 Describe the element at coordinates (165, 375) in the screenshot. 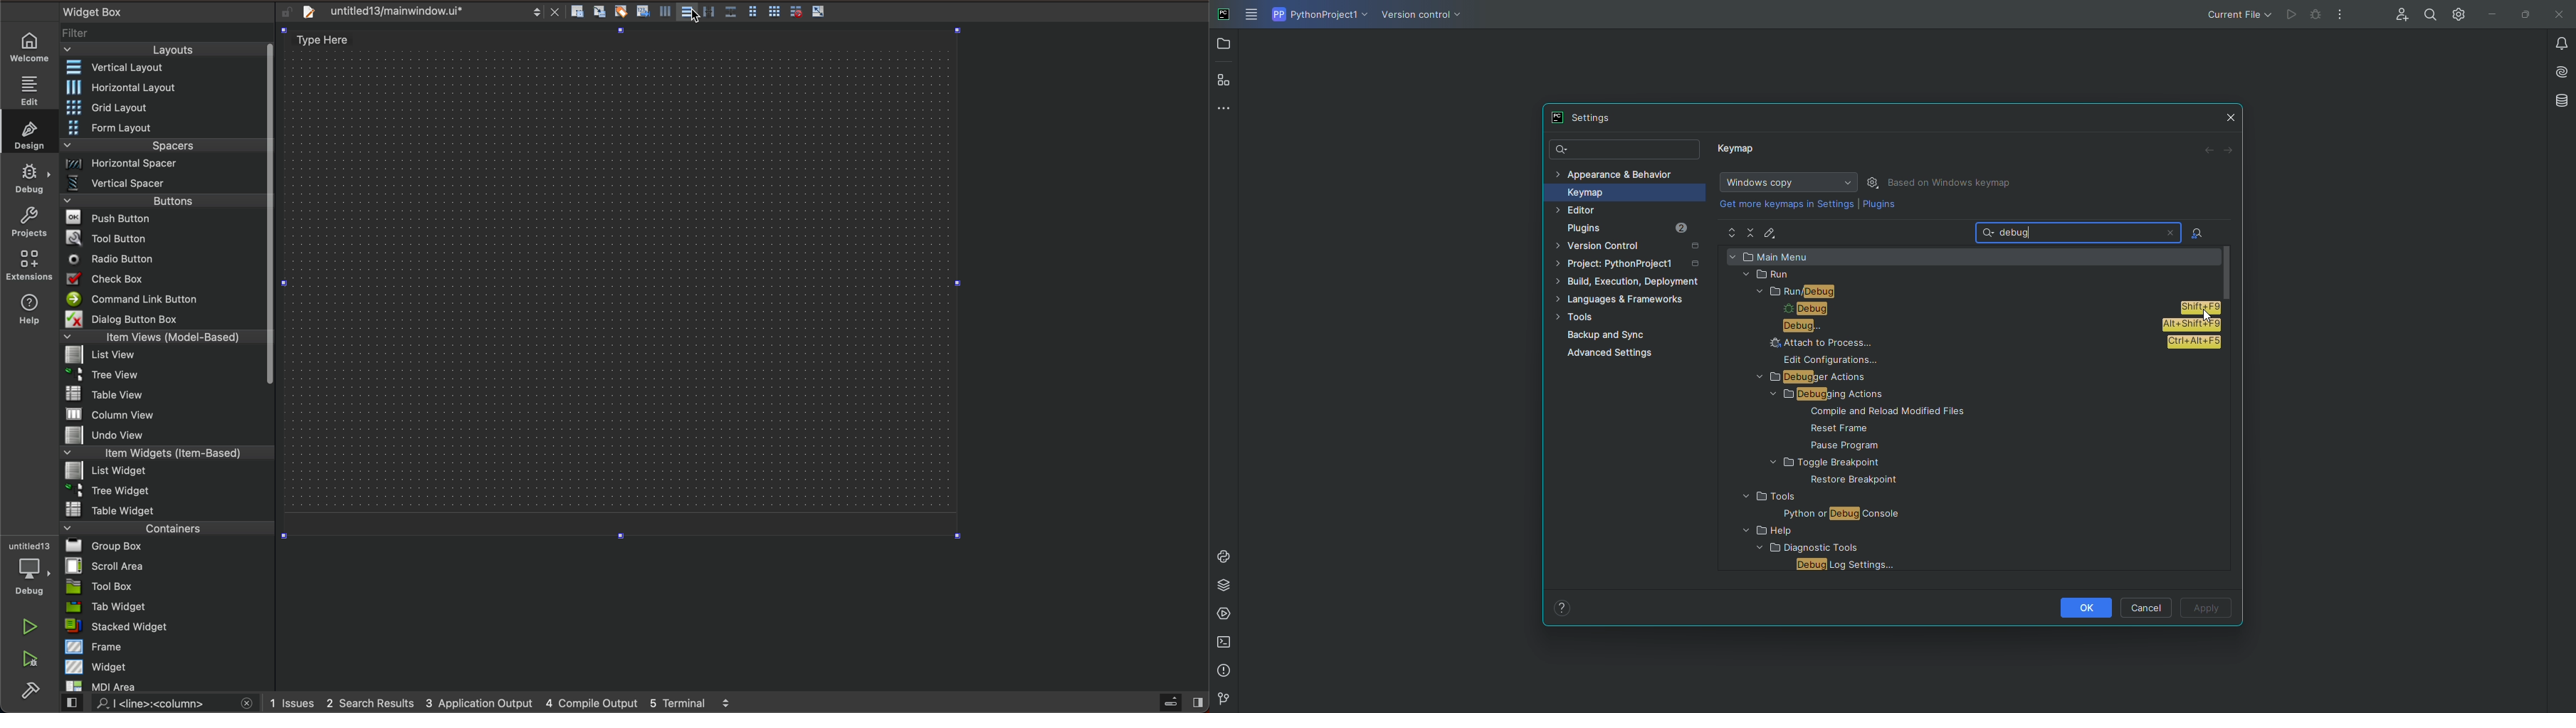

I see `tree view` at that location.